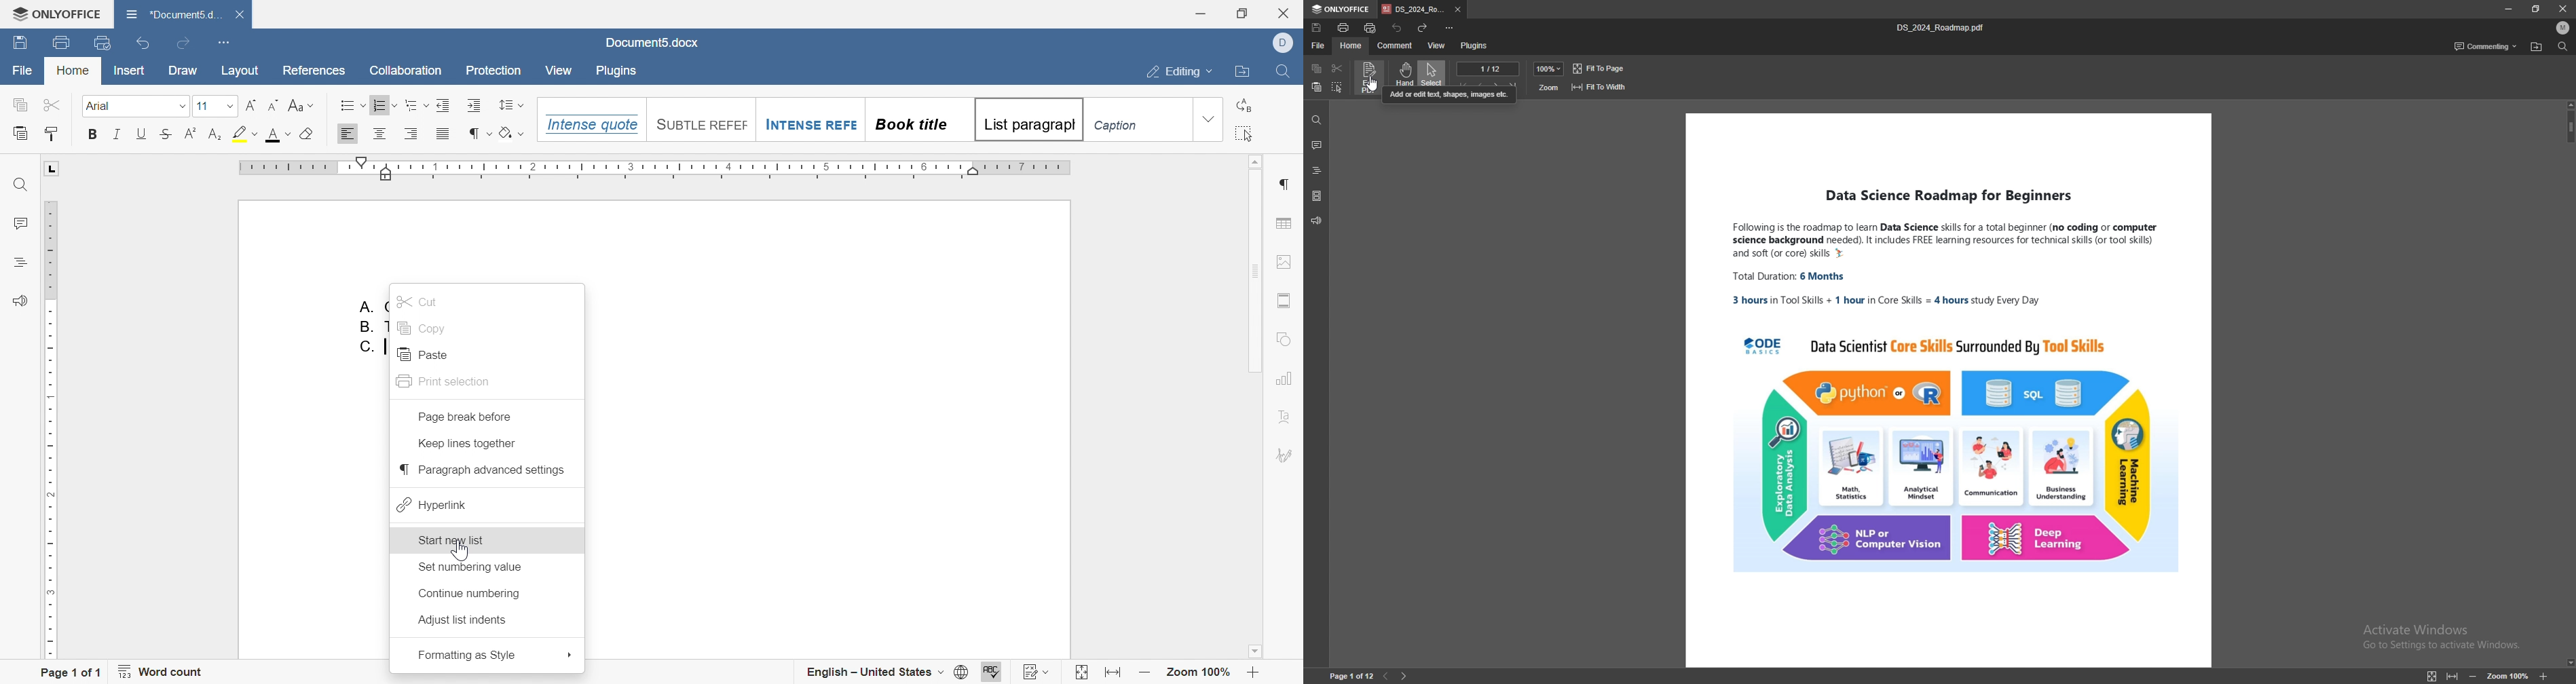  Describe the element at coordinates (22, 71) in the screenshot. I see `file` at that location.